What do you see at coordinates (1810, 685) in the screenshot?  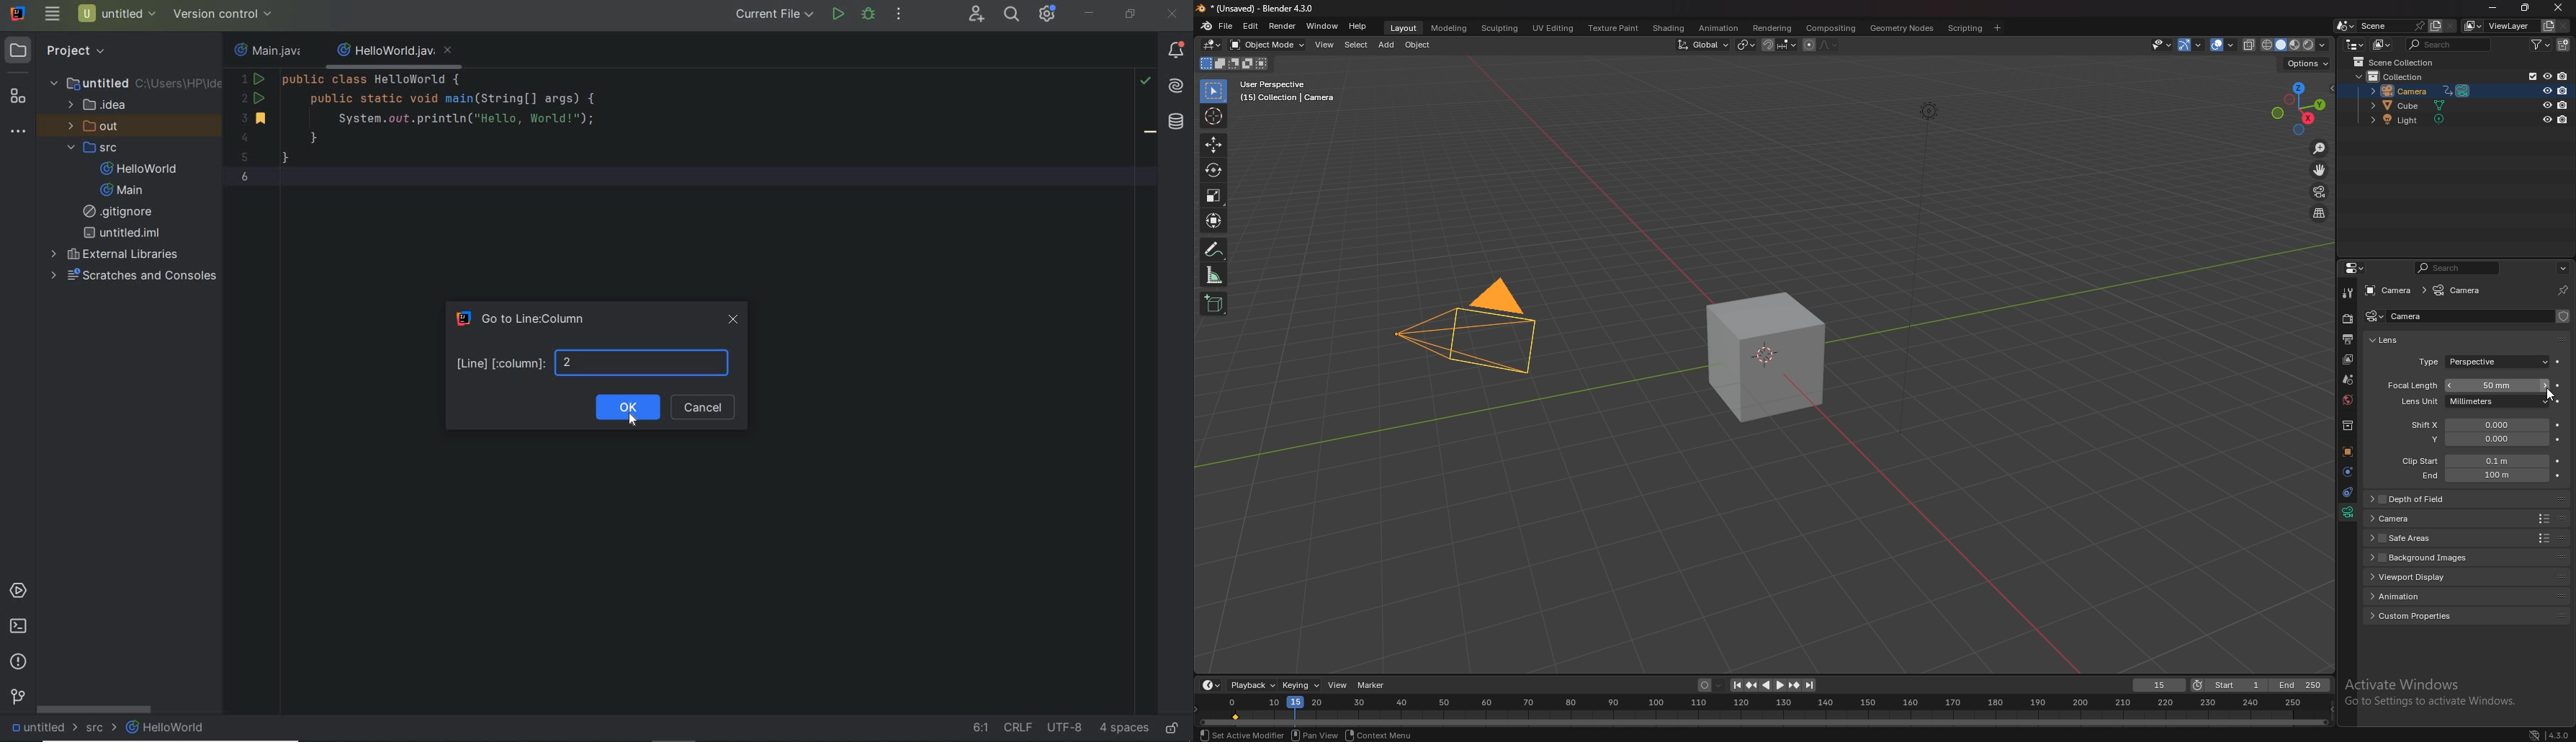 I see `jump to endpoint` at bounding box center [1810, 685].